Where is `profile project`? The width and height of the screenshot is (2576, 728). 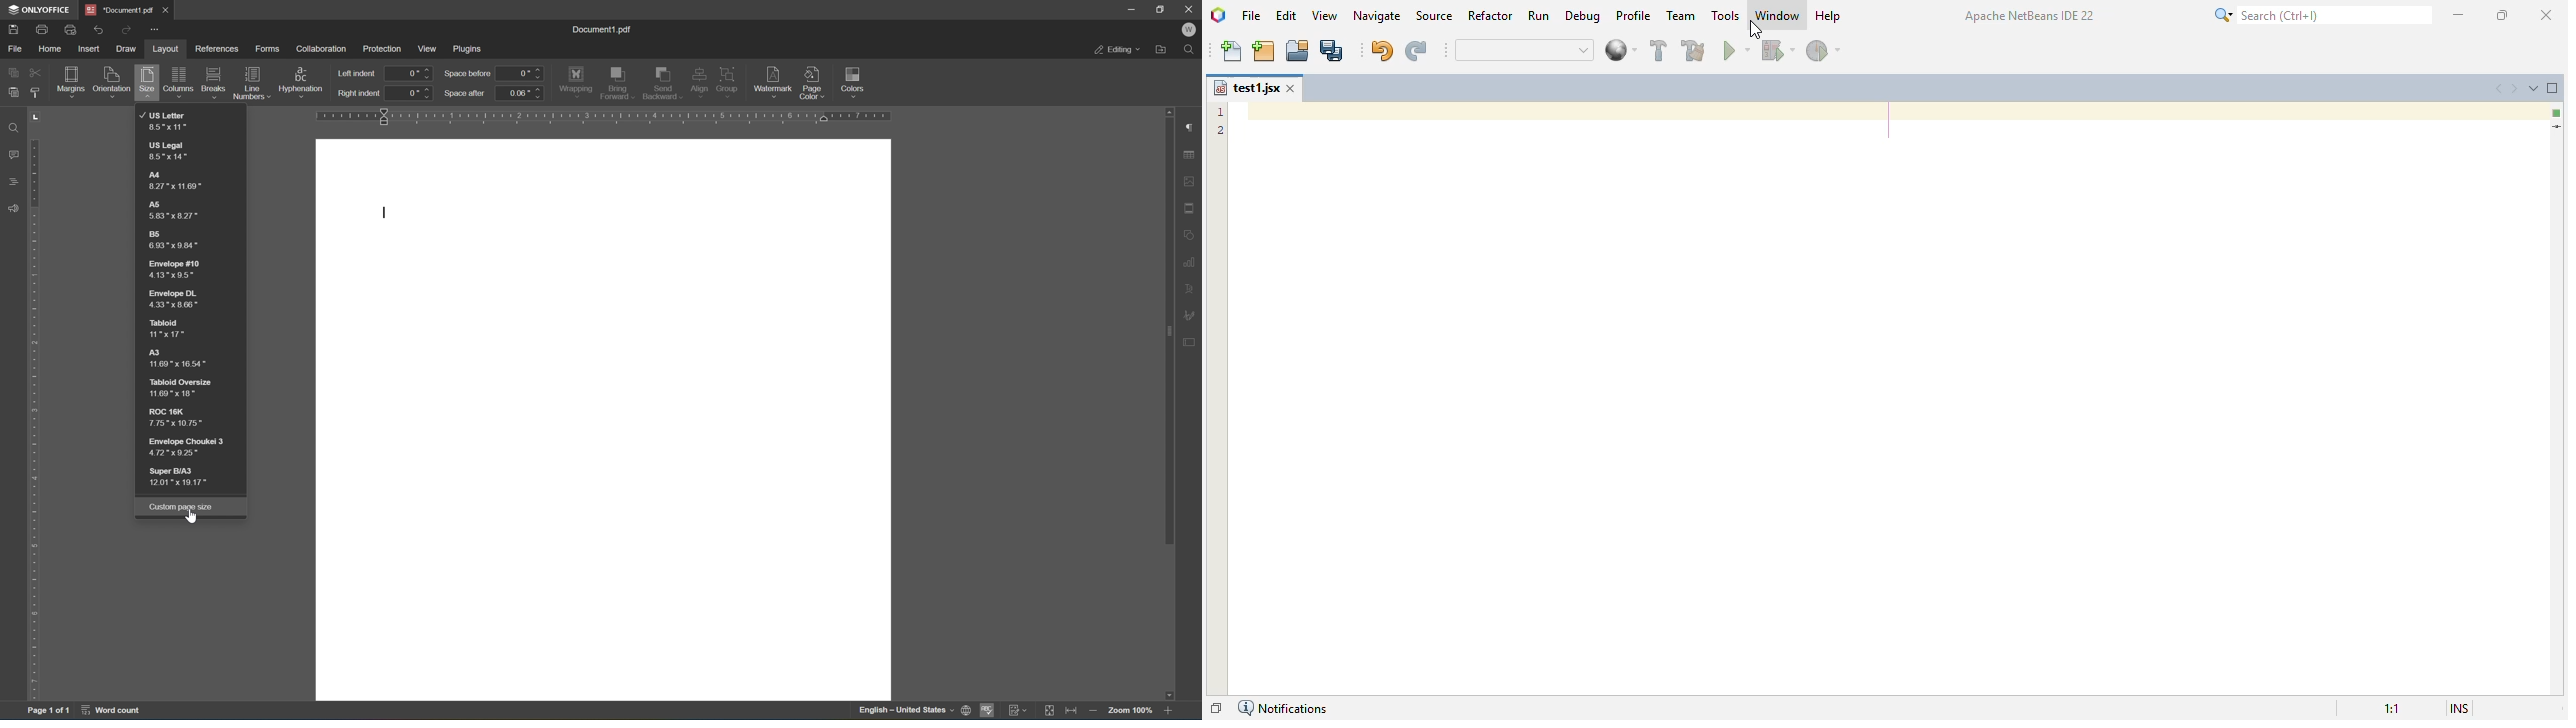
profile project is located at coordinates (1824, 50).